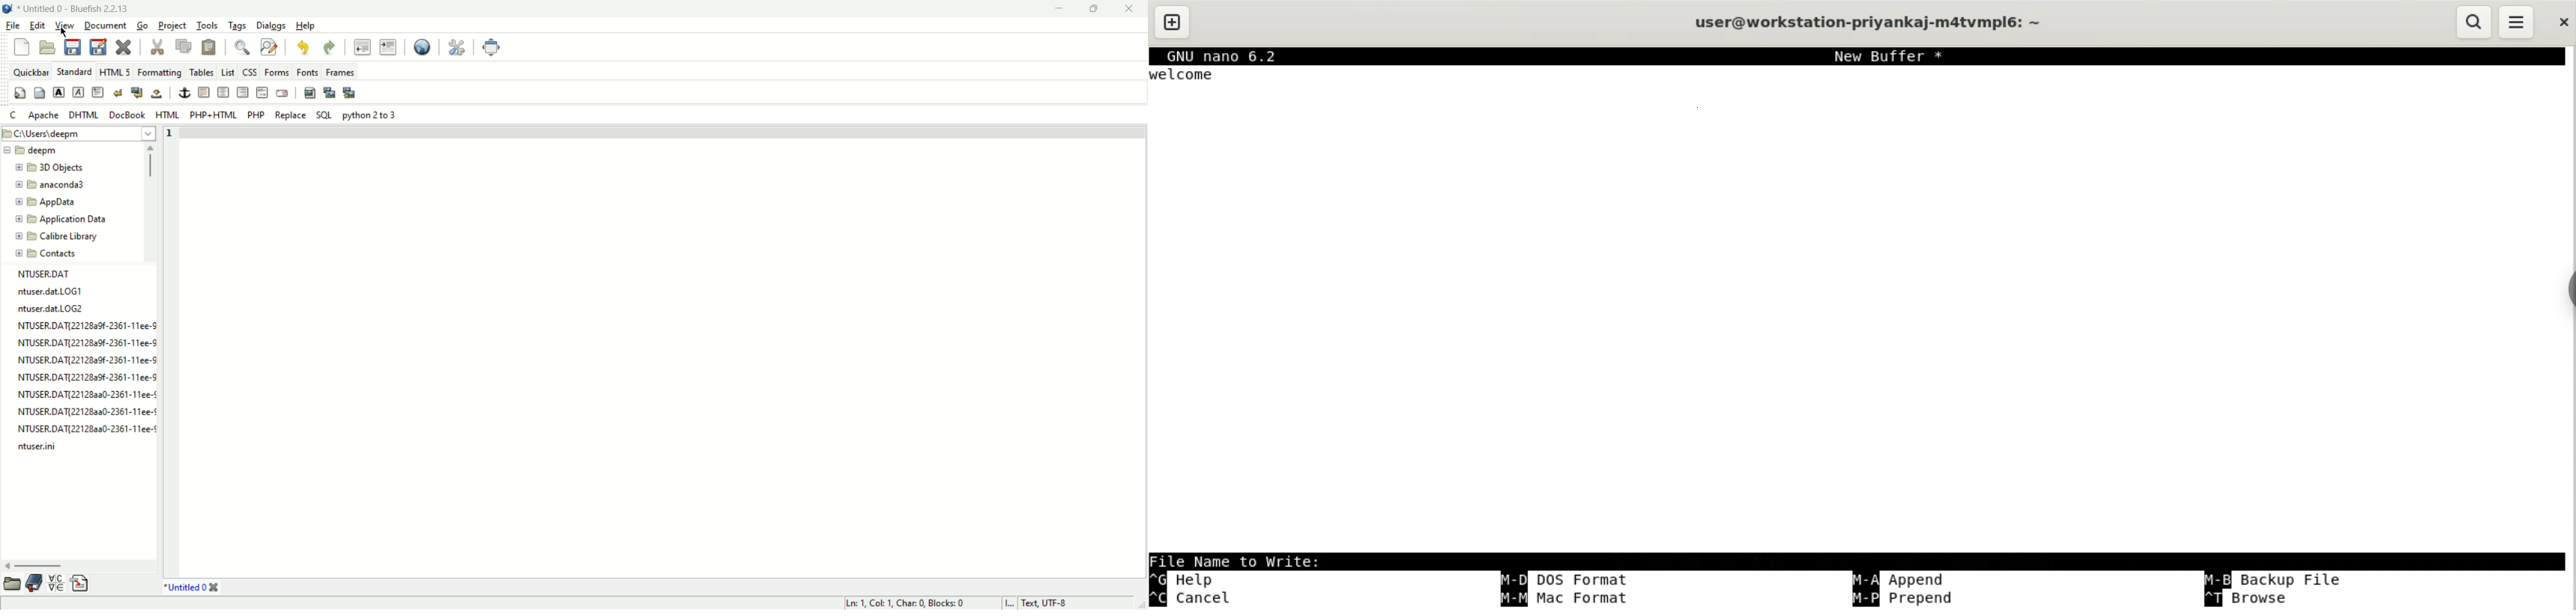  I want to click on vertical scroll bar, so click(153, 164).